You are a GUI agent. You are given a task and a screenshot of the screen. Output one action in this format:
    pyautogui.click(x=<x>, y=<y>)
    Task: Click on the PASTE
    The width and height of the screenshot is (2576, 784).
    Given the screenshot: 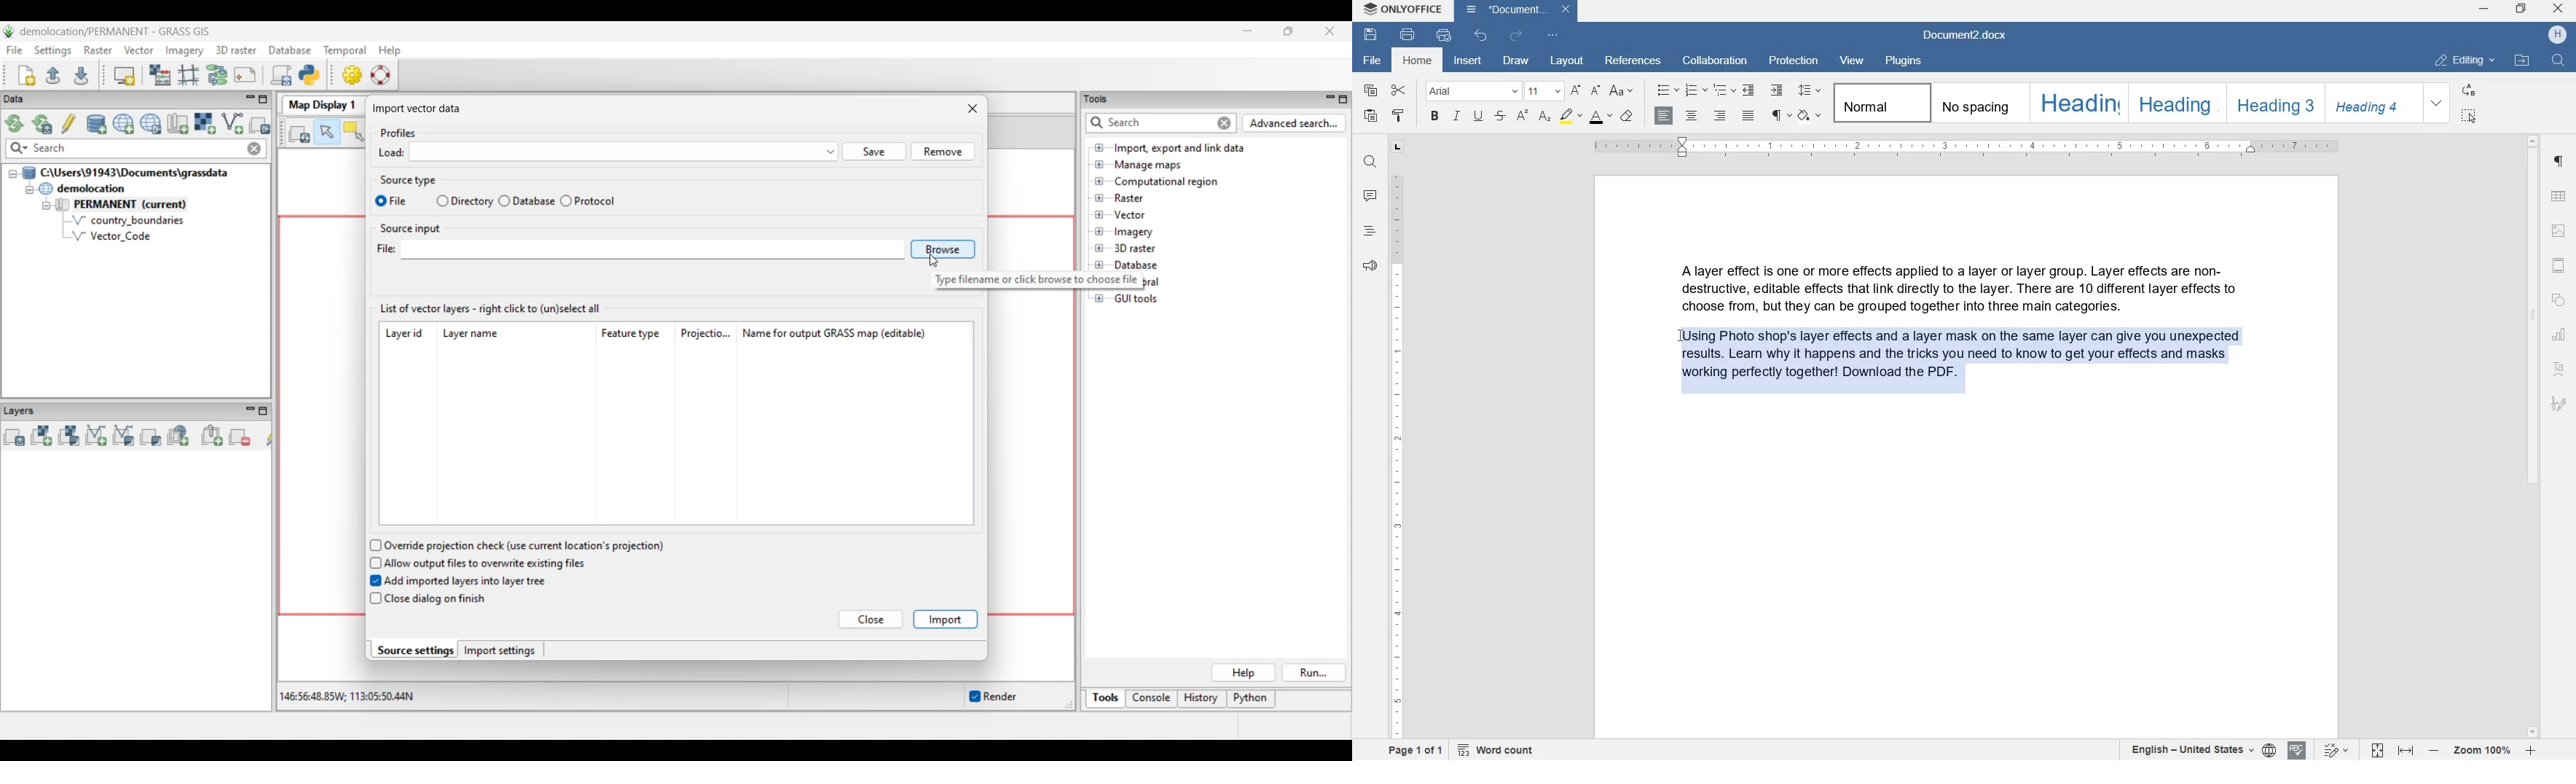 What is the action you would take?
    pyautogui.click(x=1373, y=117)
    